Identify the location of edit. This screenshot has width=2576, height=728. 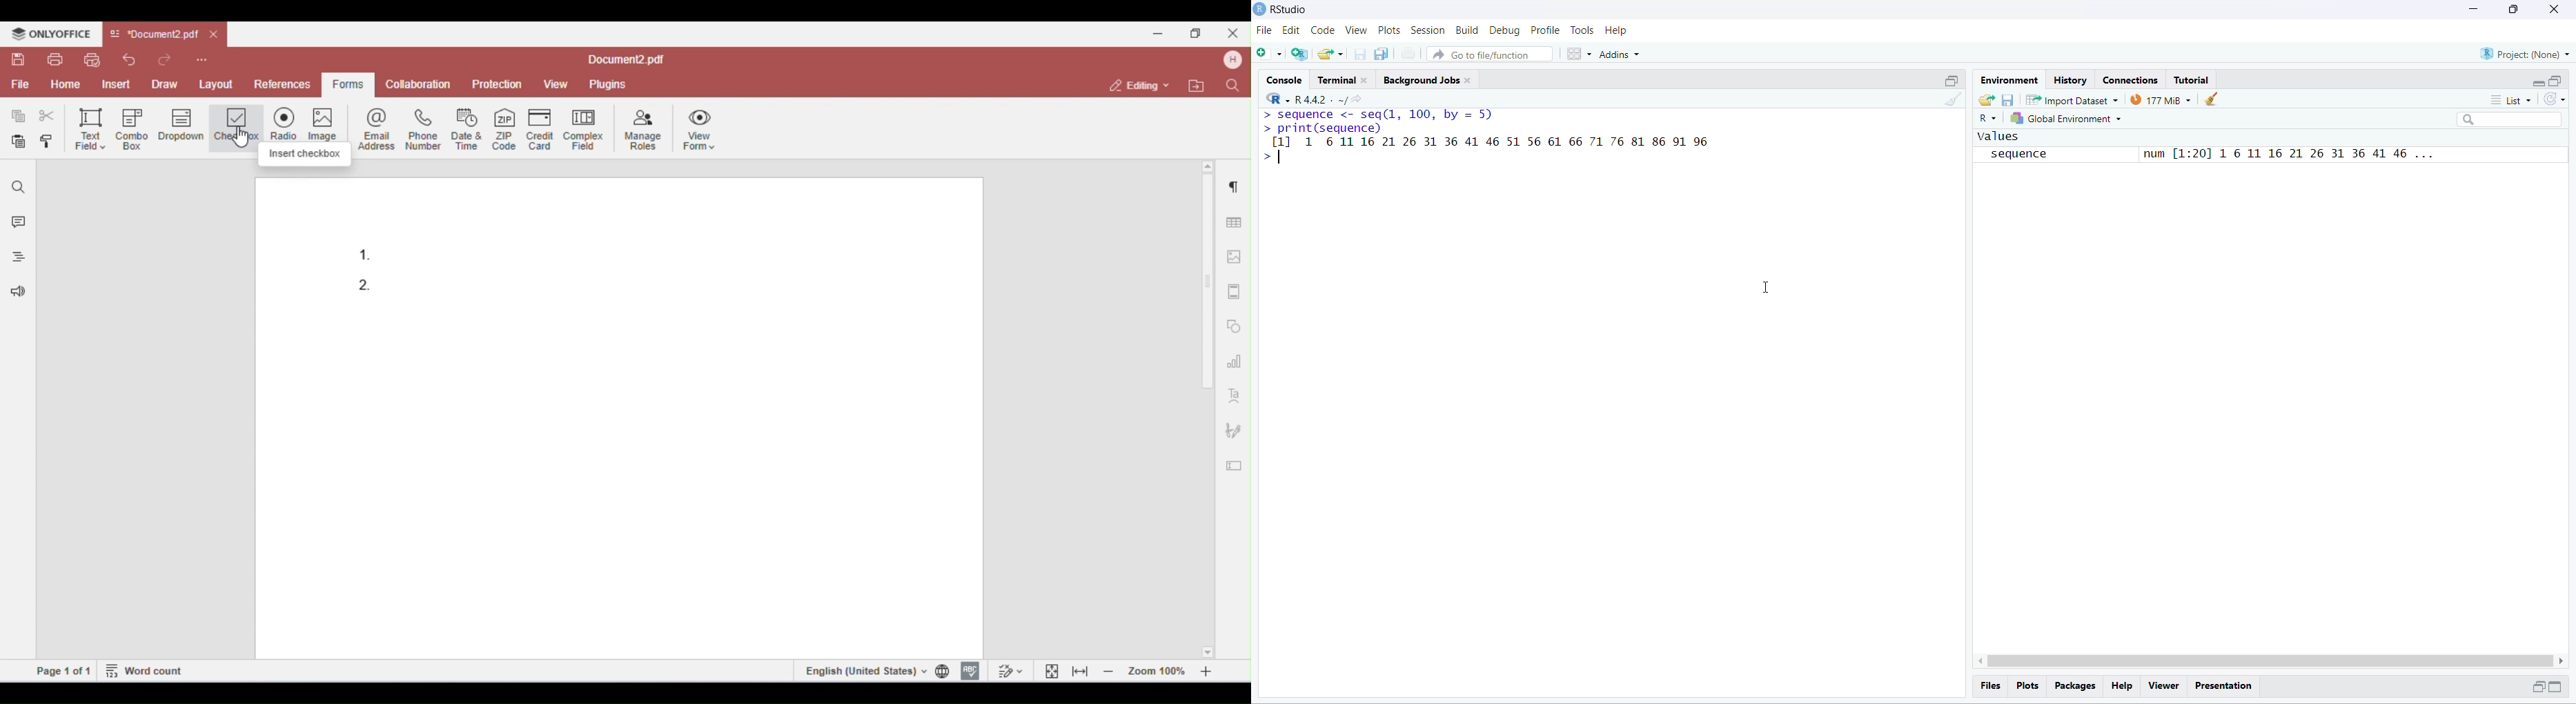
(1291, 30).